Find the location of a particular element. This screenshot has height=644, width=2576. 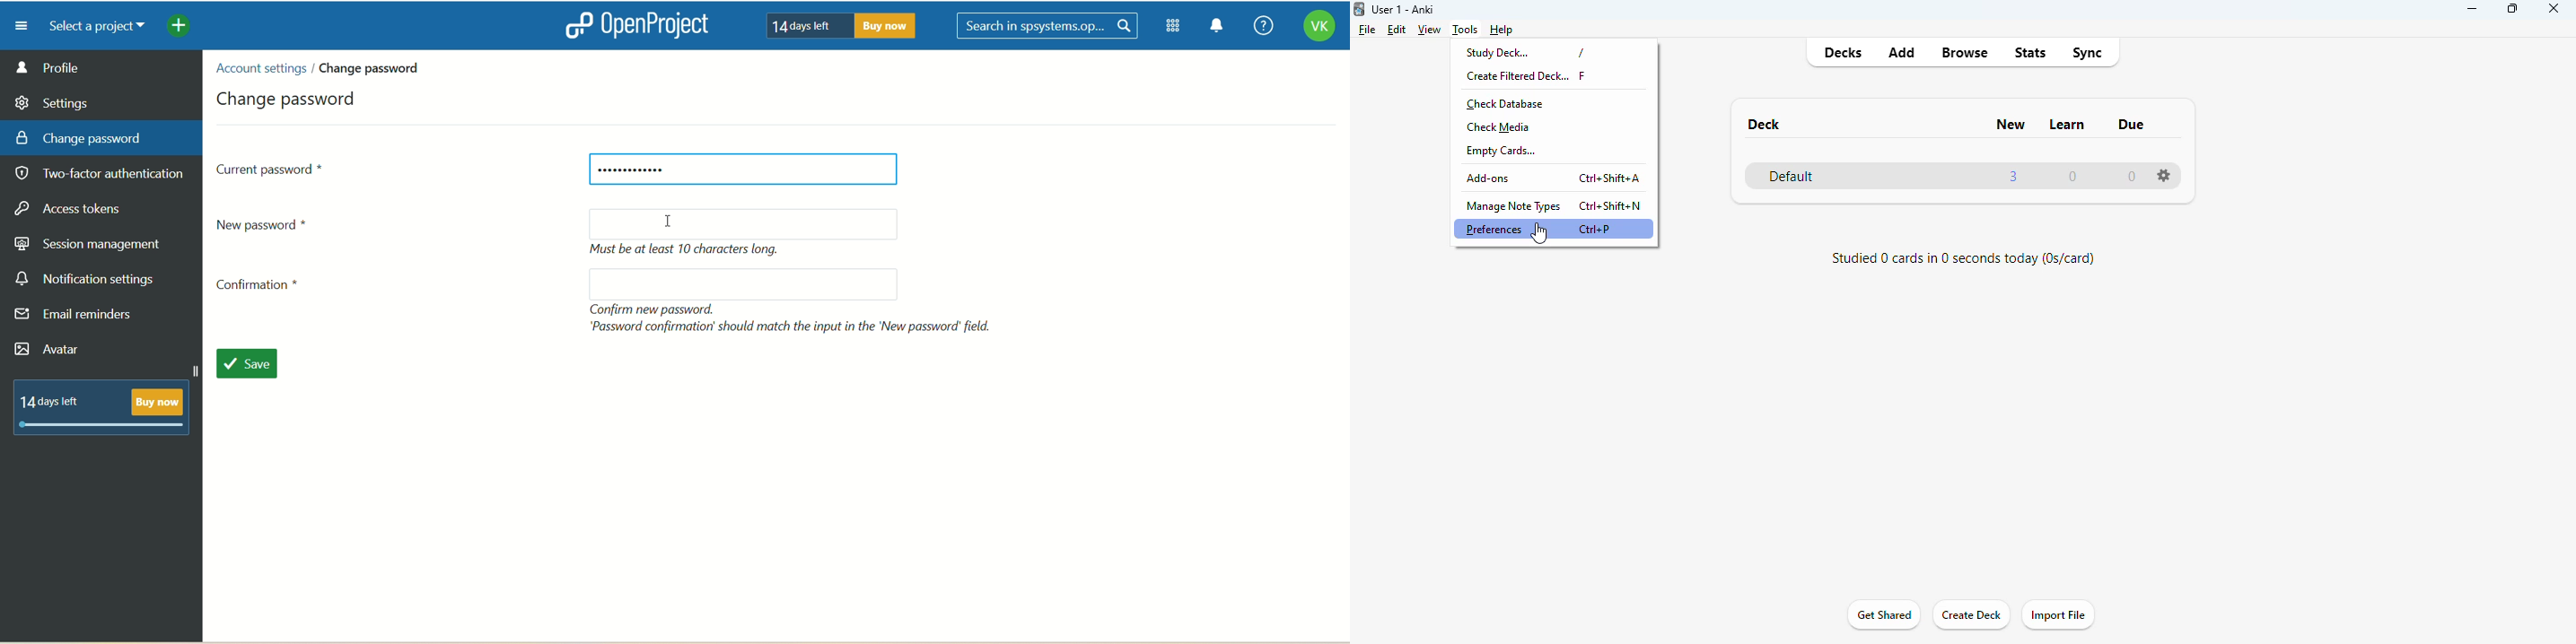

studied 0 cards in 0 seconds today (0s/card) is located at coordinates (1963, 258).